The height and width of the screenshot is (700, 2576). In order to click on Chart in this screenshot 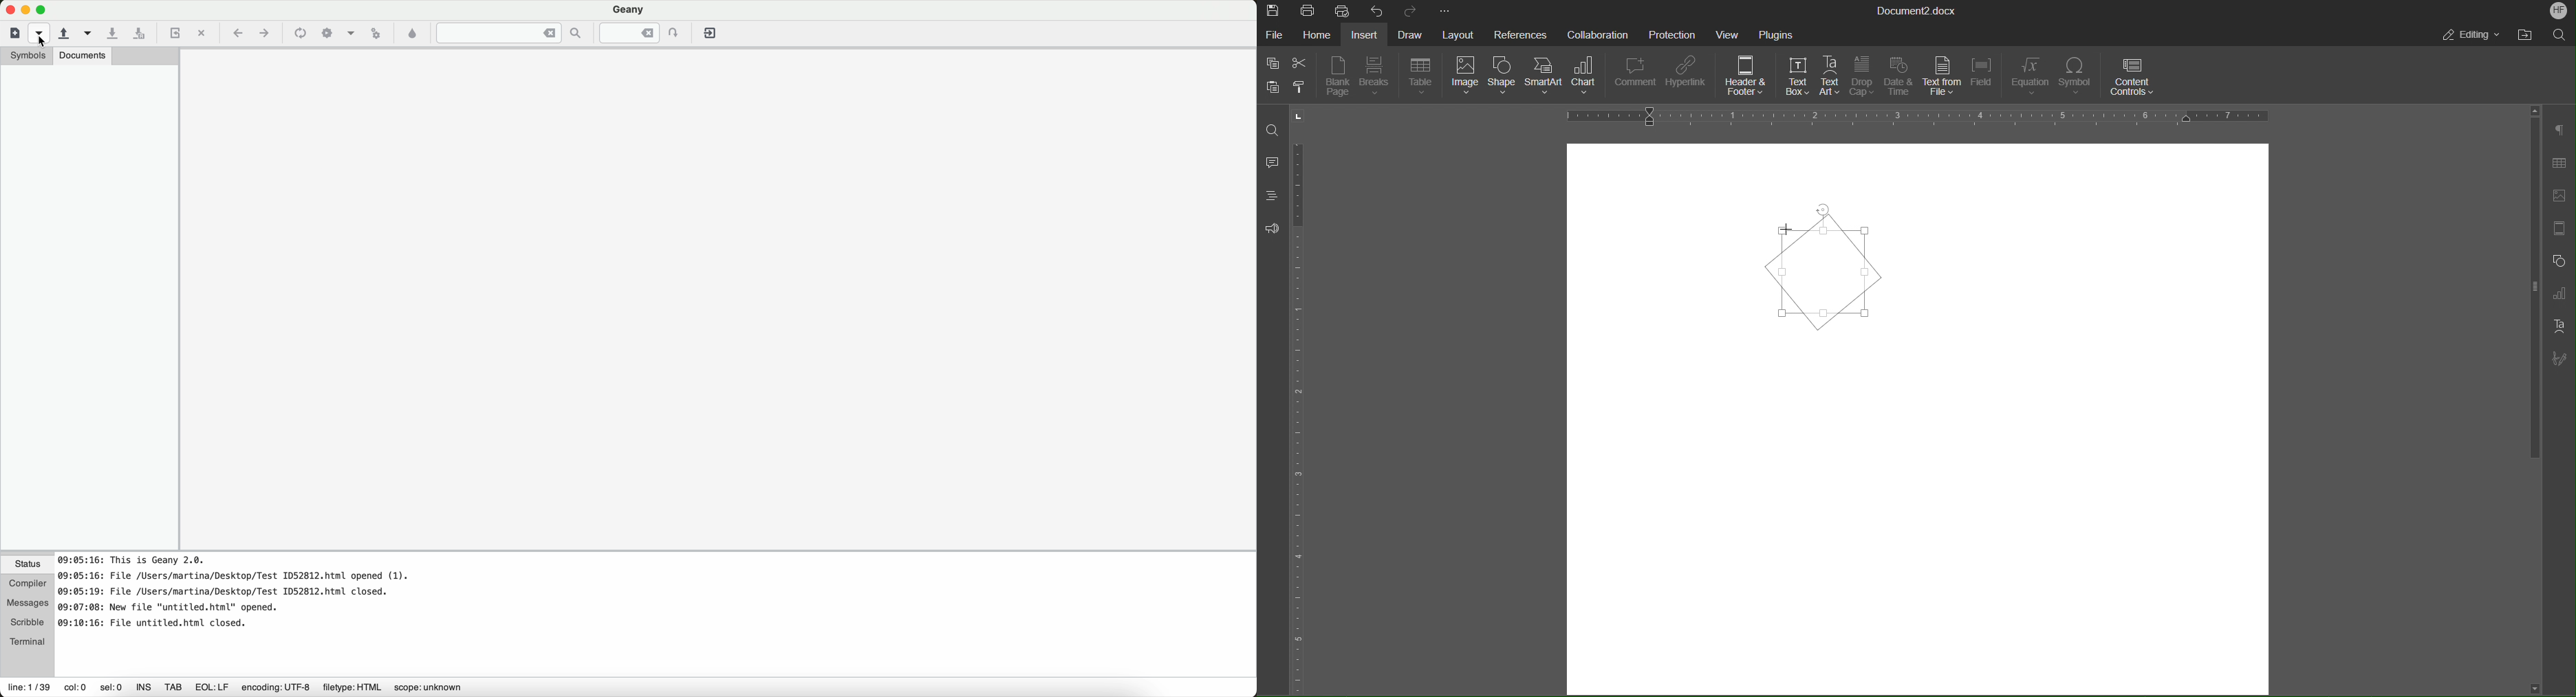, I will do `click(1588, 78)`.